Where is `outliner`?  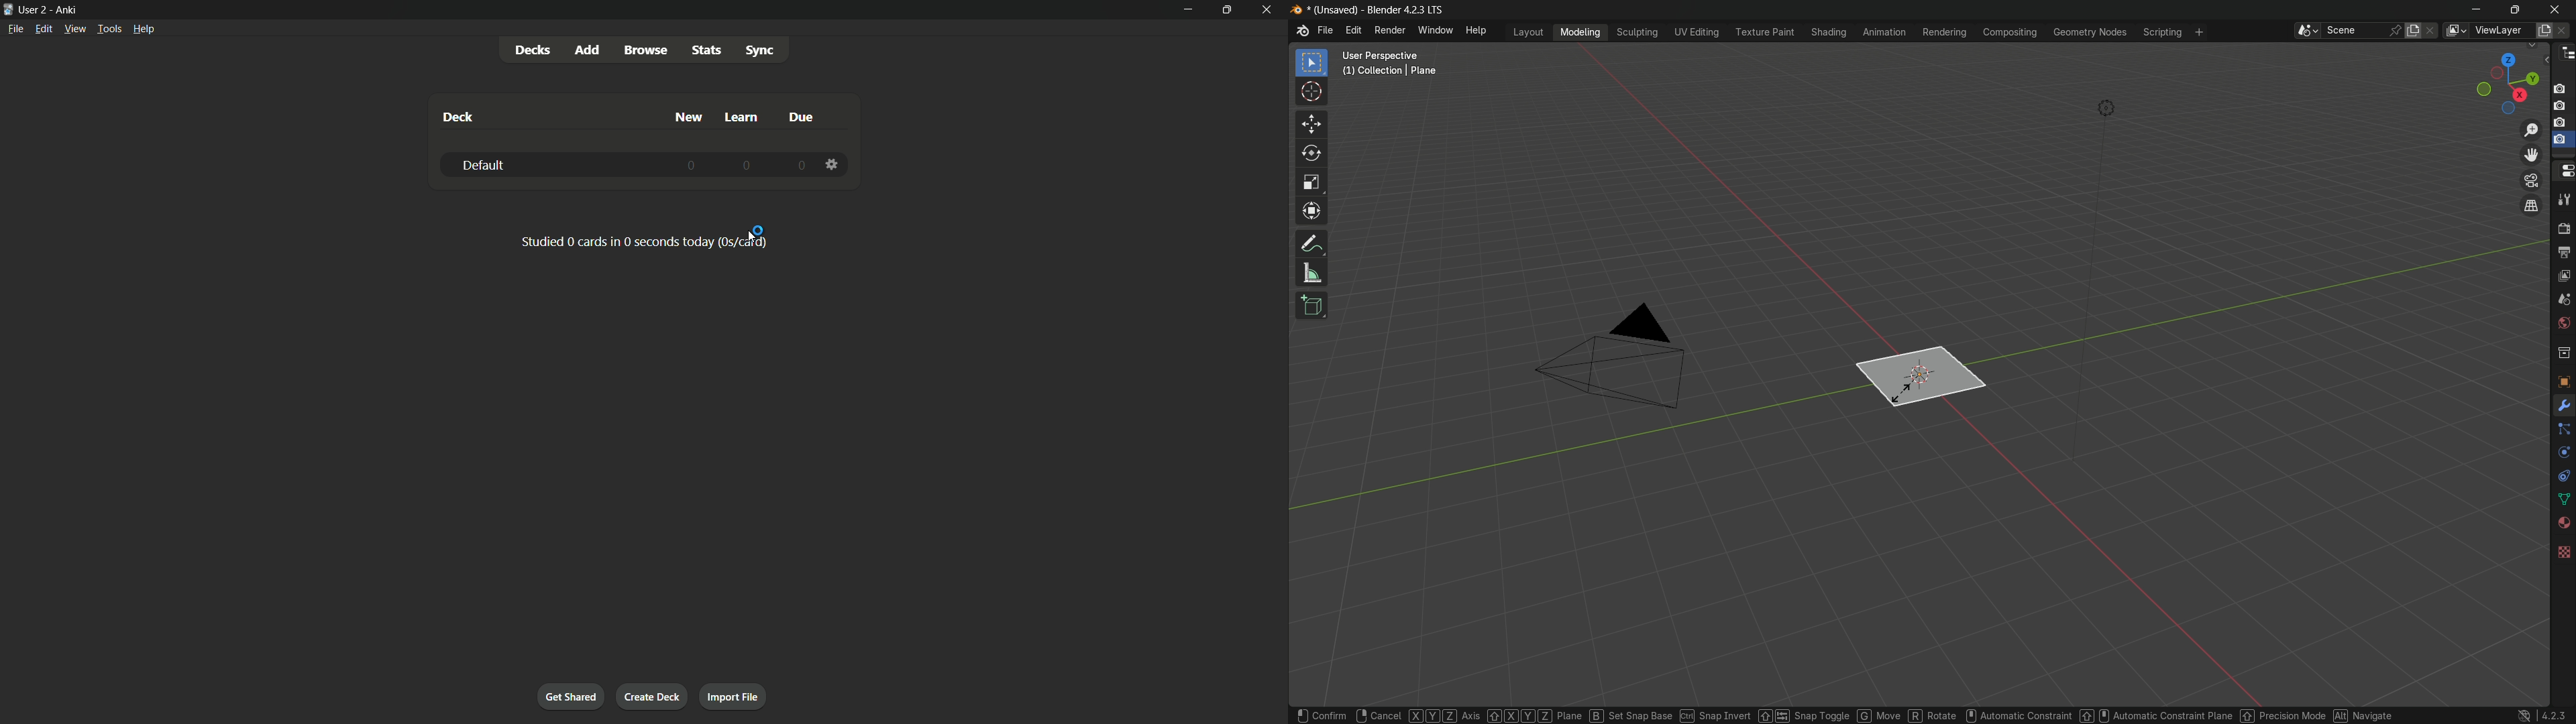 outliner is located at coordinates (2565, 54).